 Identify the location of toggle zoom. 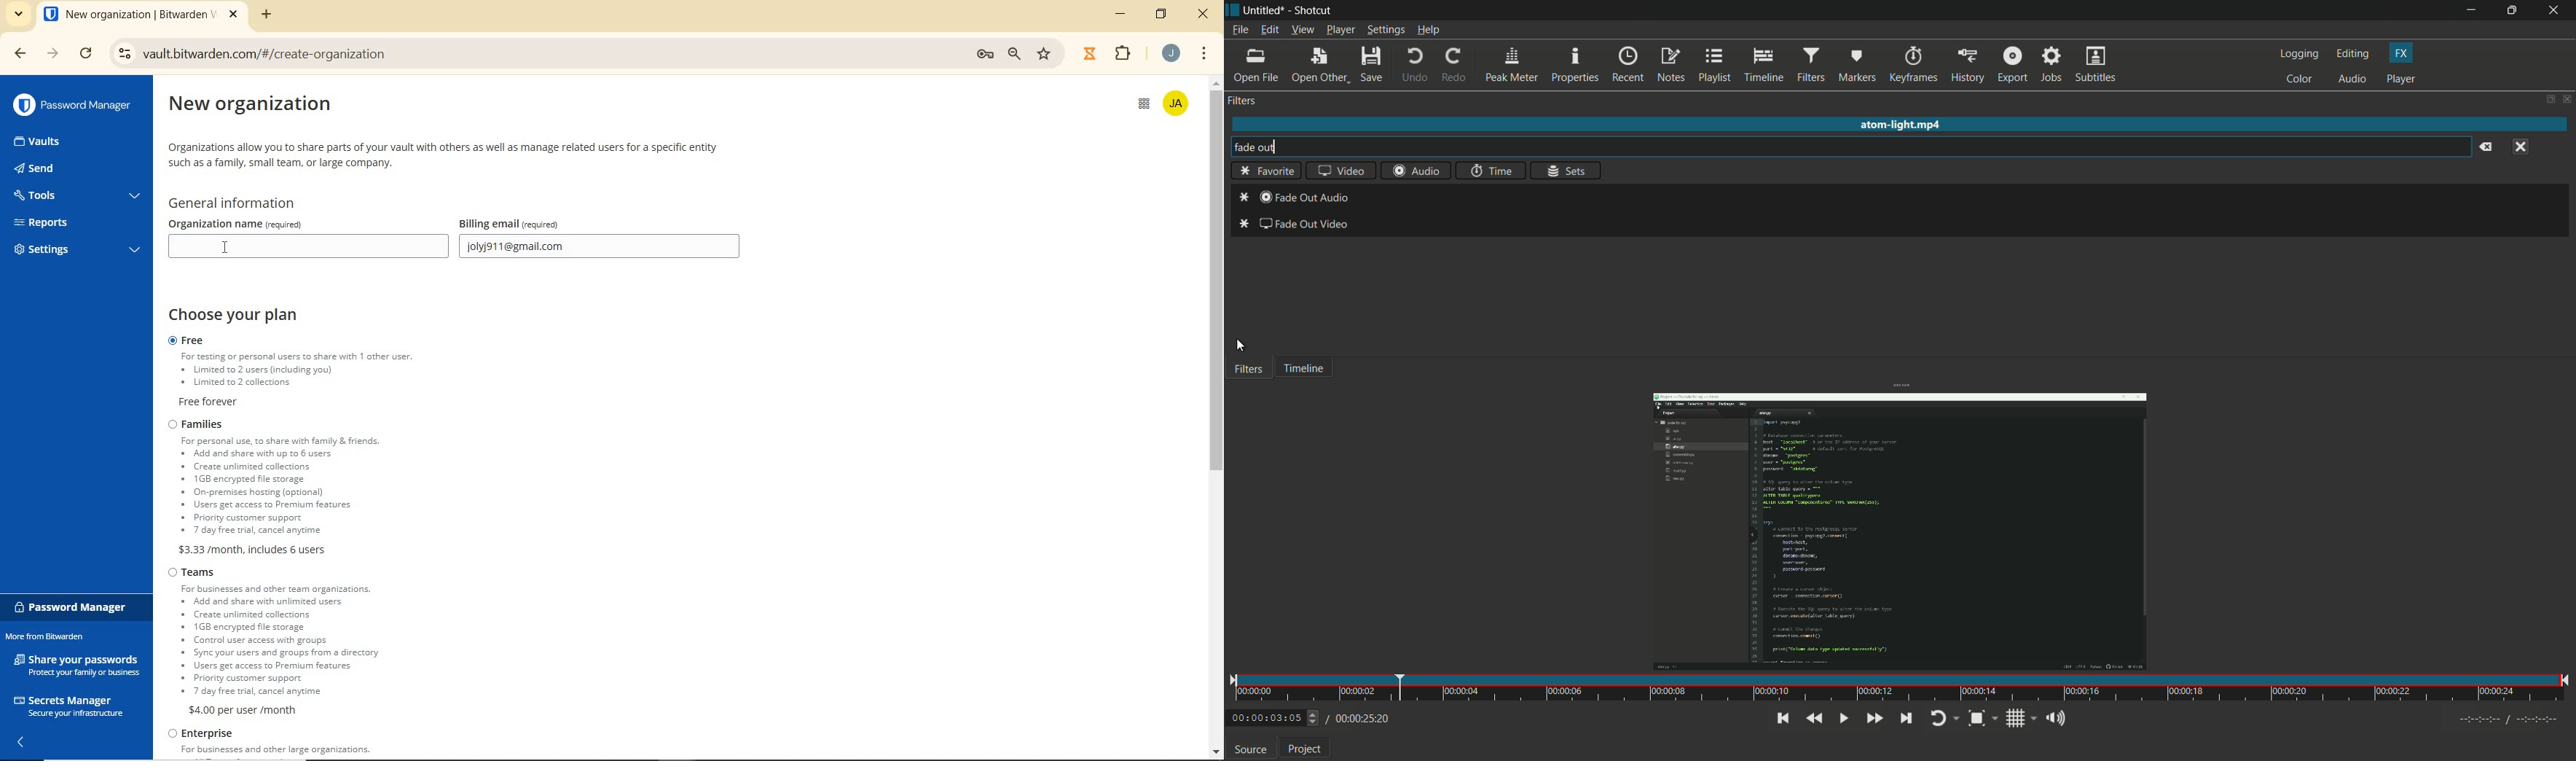
(1975, 718).